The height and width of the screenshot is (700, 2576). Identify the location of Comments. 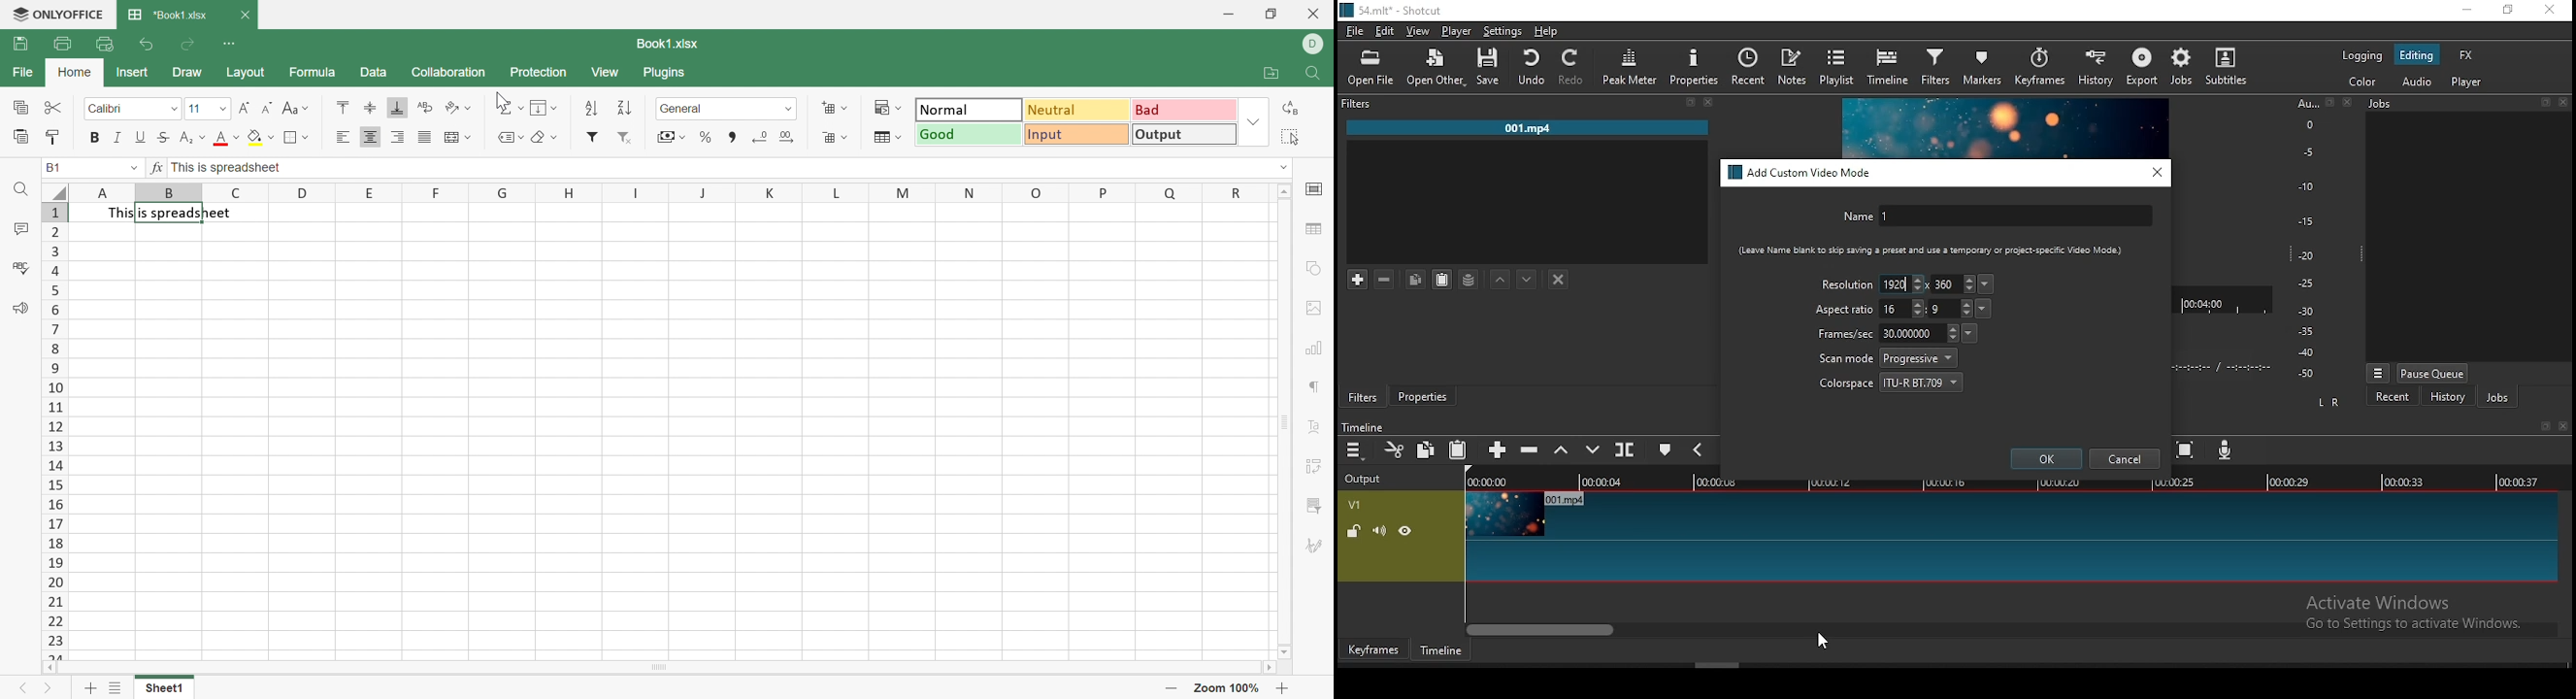
(20, 229).